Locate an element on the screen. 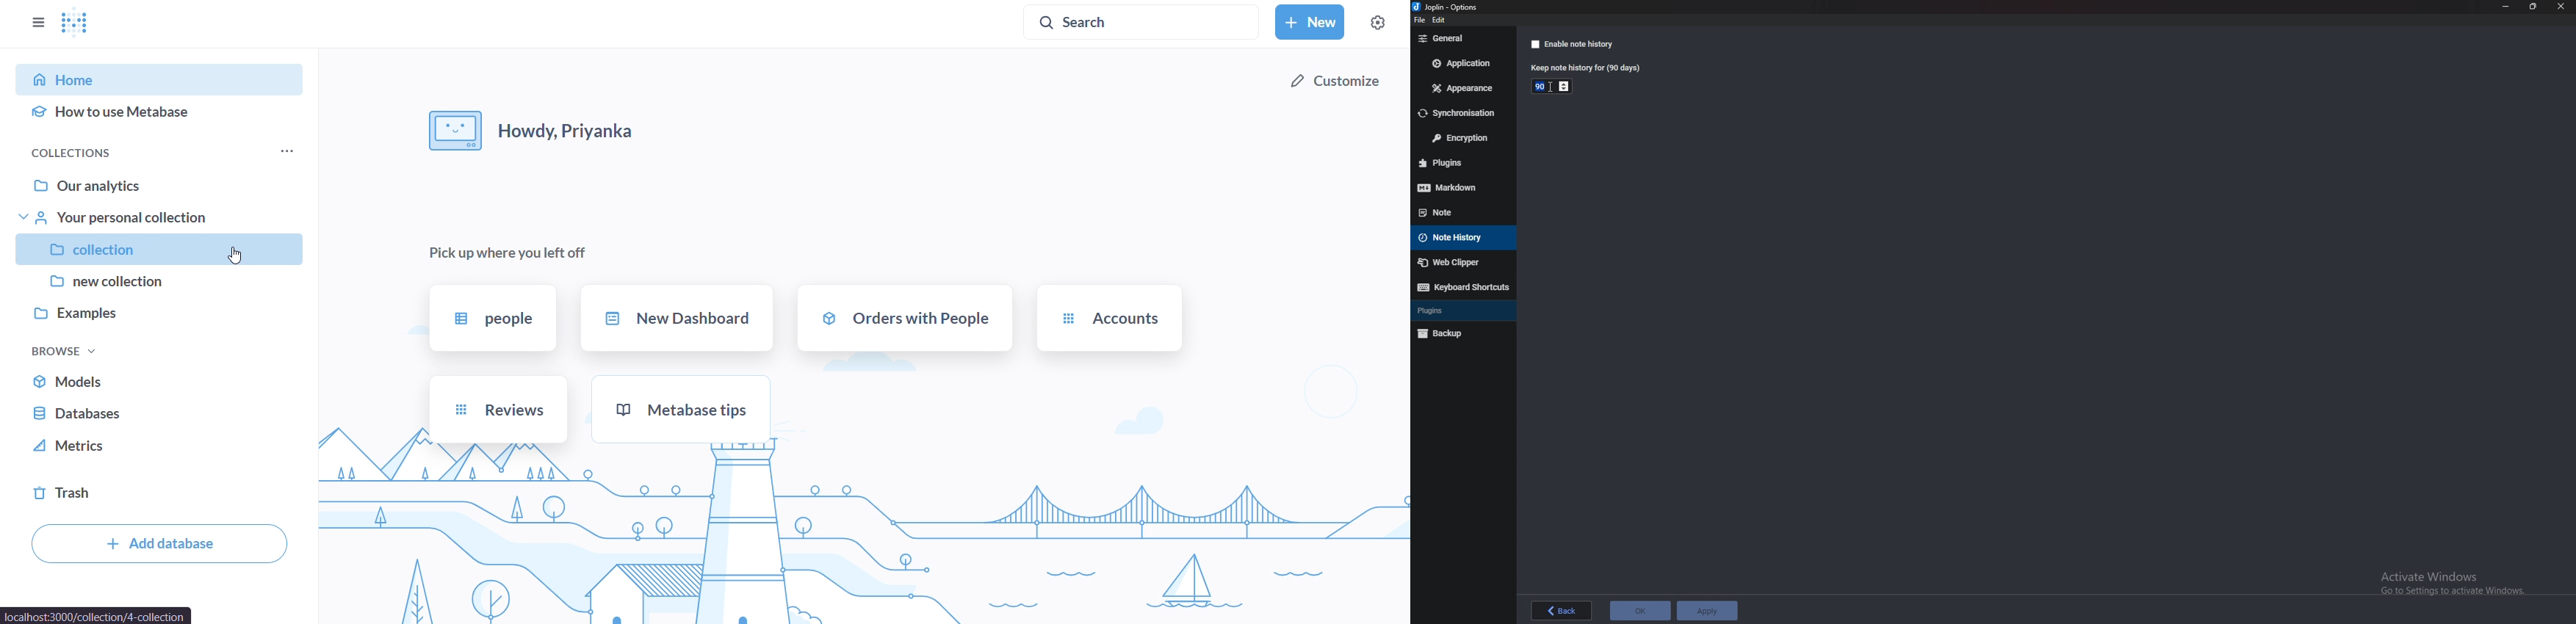 The image size is (2576, 644). people  is located at coordinates (491, 319).